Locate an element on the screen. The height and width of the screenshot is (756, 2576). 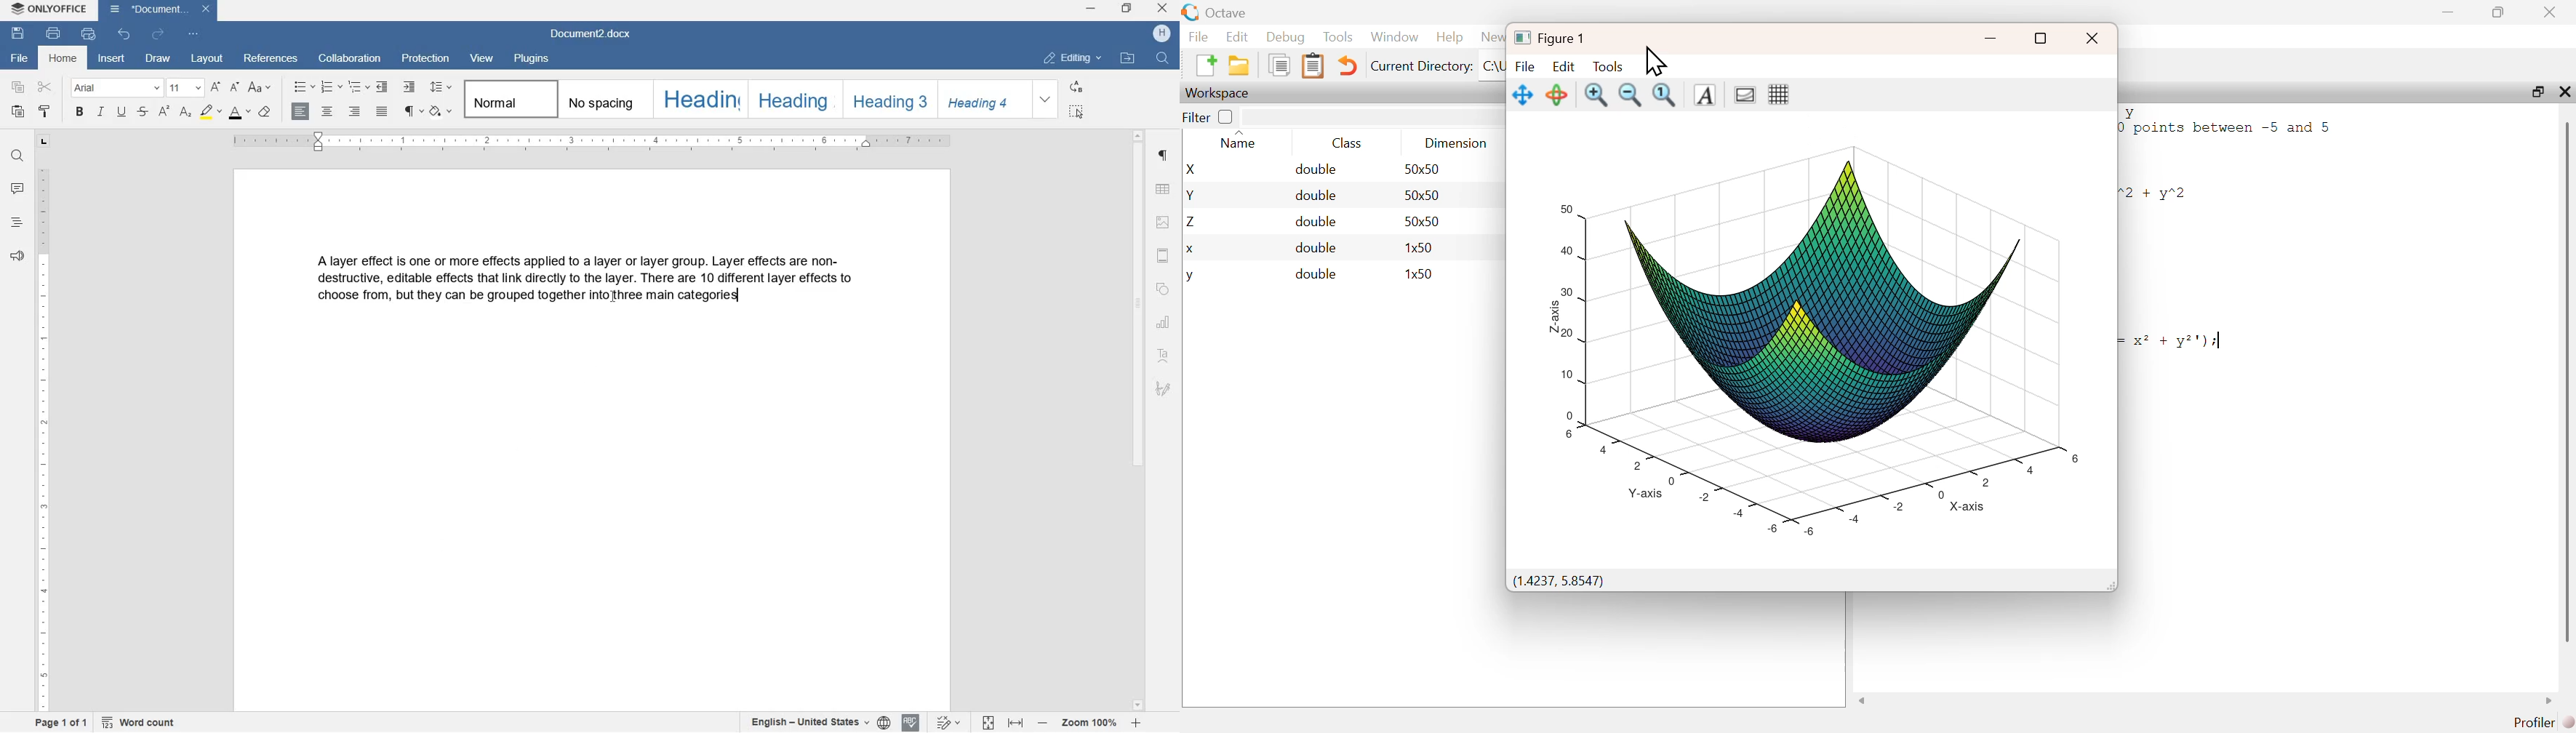
header and footer is located at coordinates (1164, 256).